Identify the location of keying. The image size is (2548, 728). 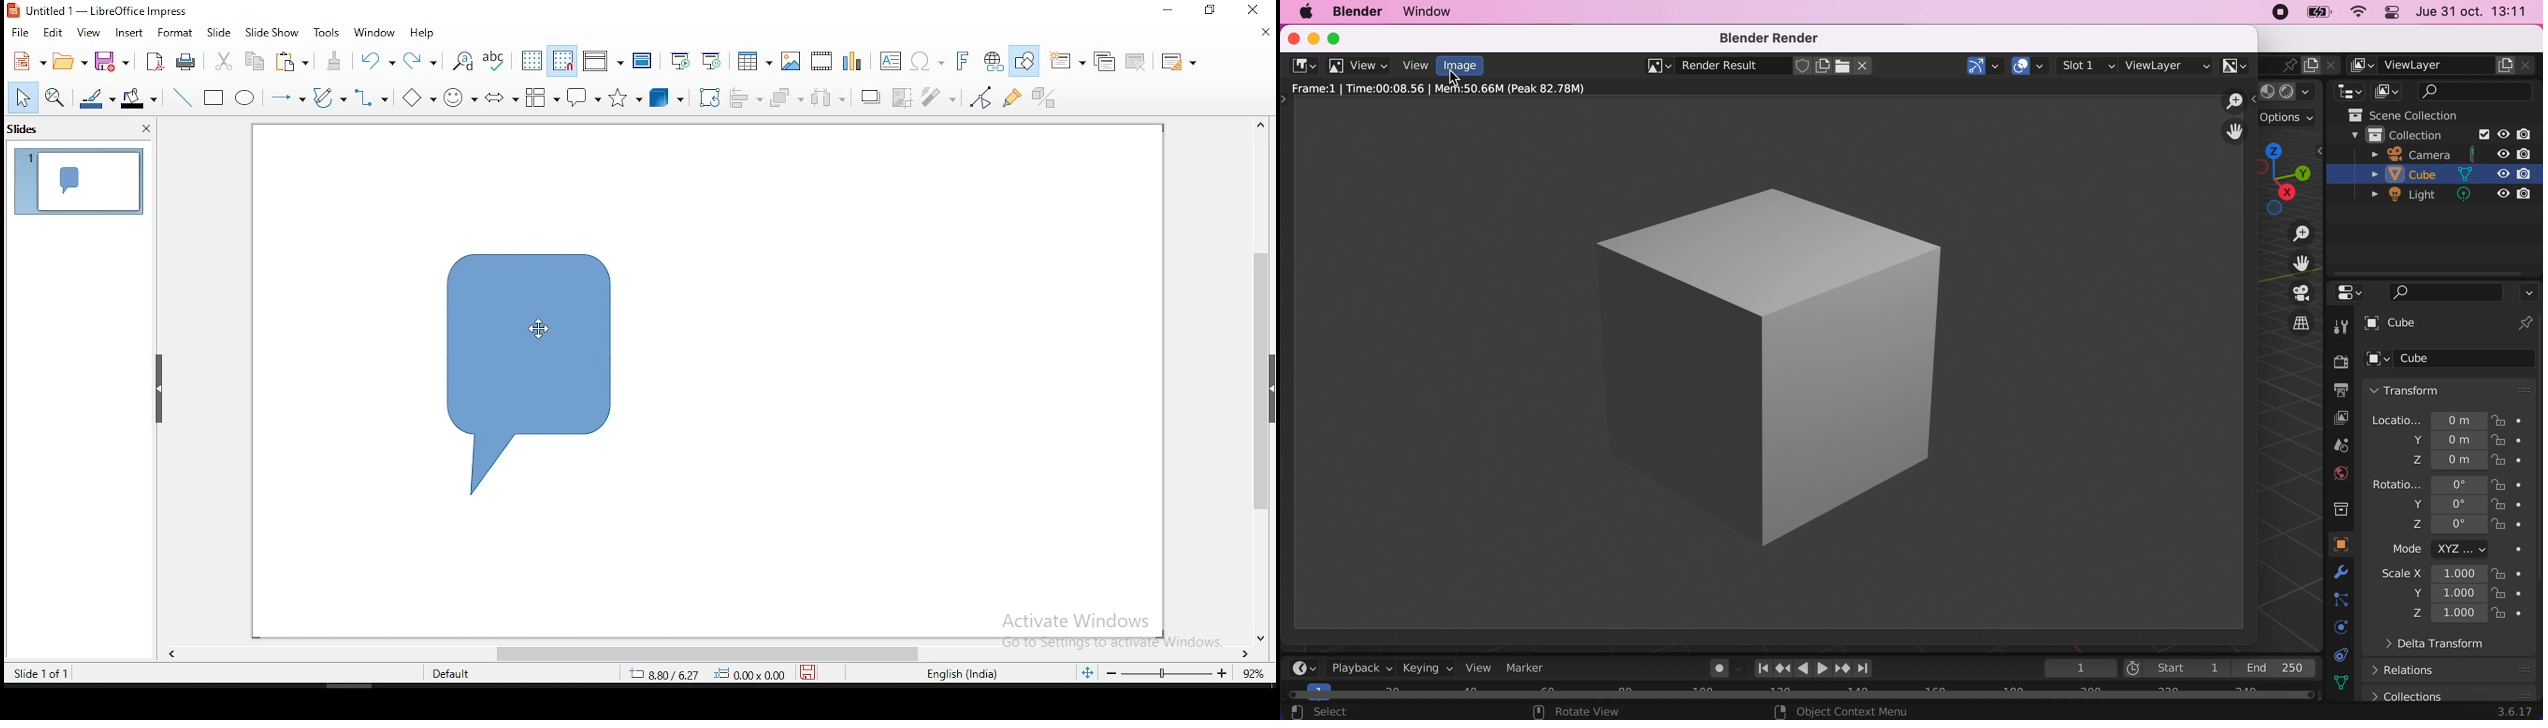
(1427, 669).